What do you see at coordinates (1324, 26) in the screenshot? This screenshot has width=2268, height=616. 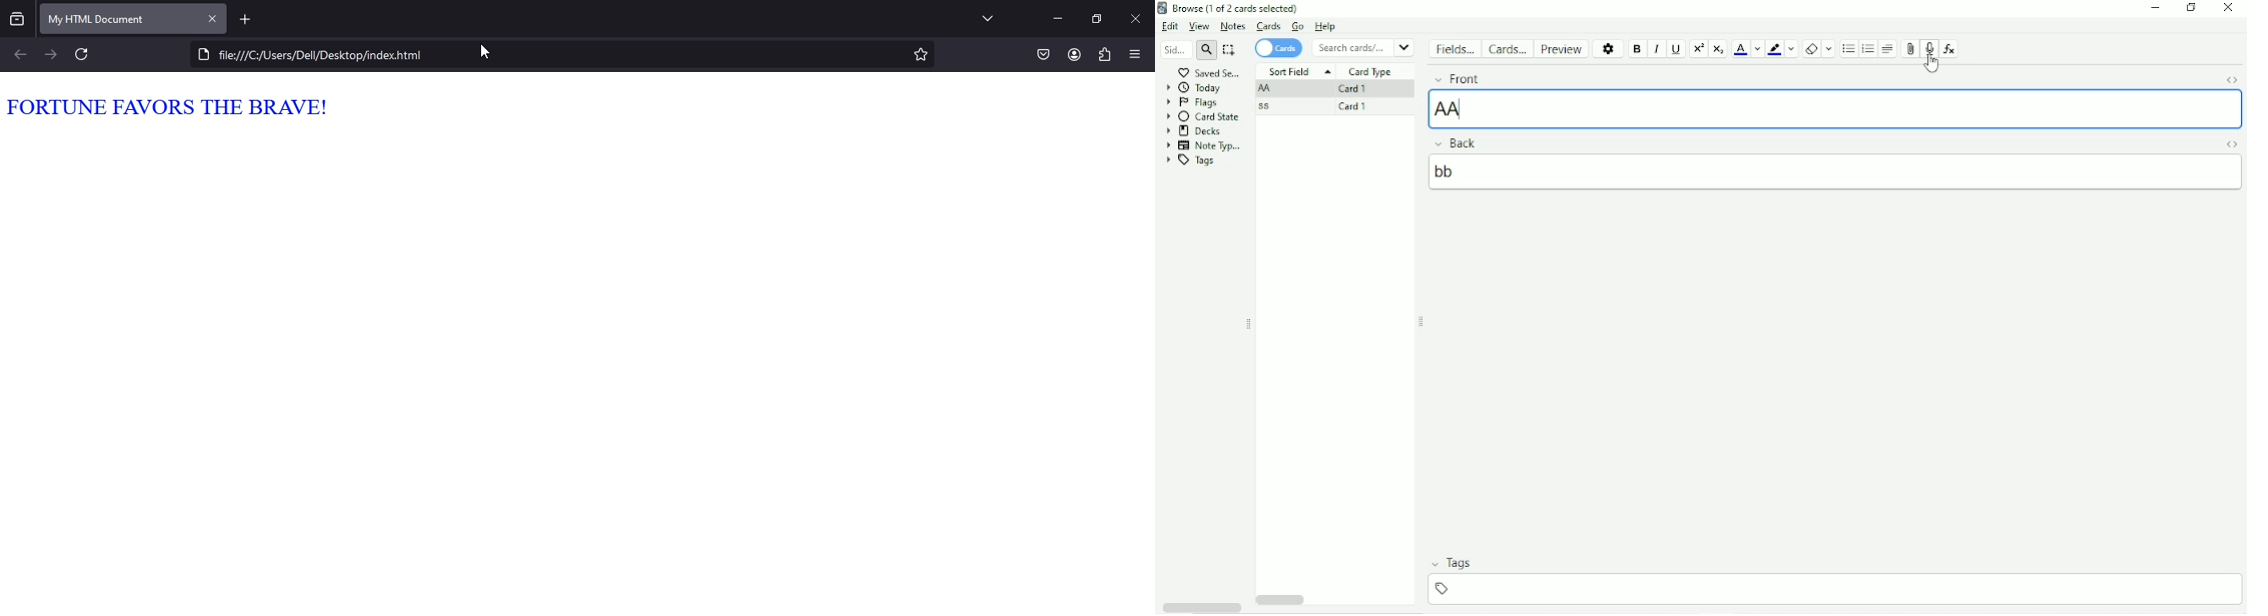 I see `Help` at bounding box center [1324, 26].